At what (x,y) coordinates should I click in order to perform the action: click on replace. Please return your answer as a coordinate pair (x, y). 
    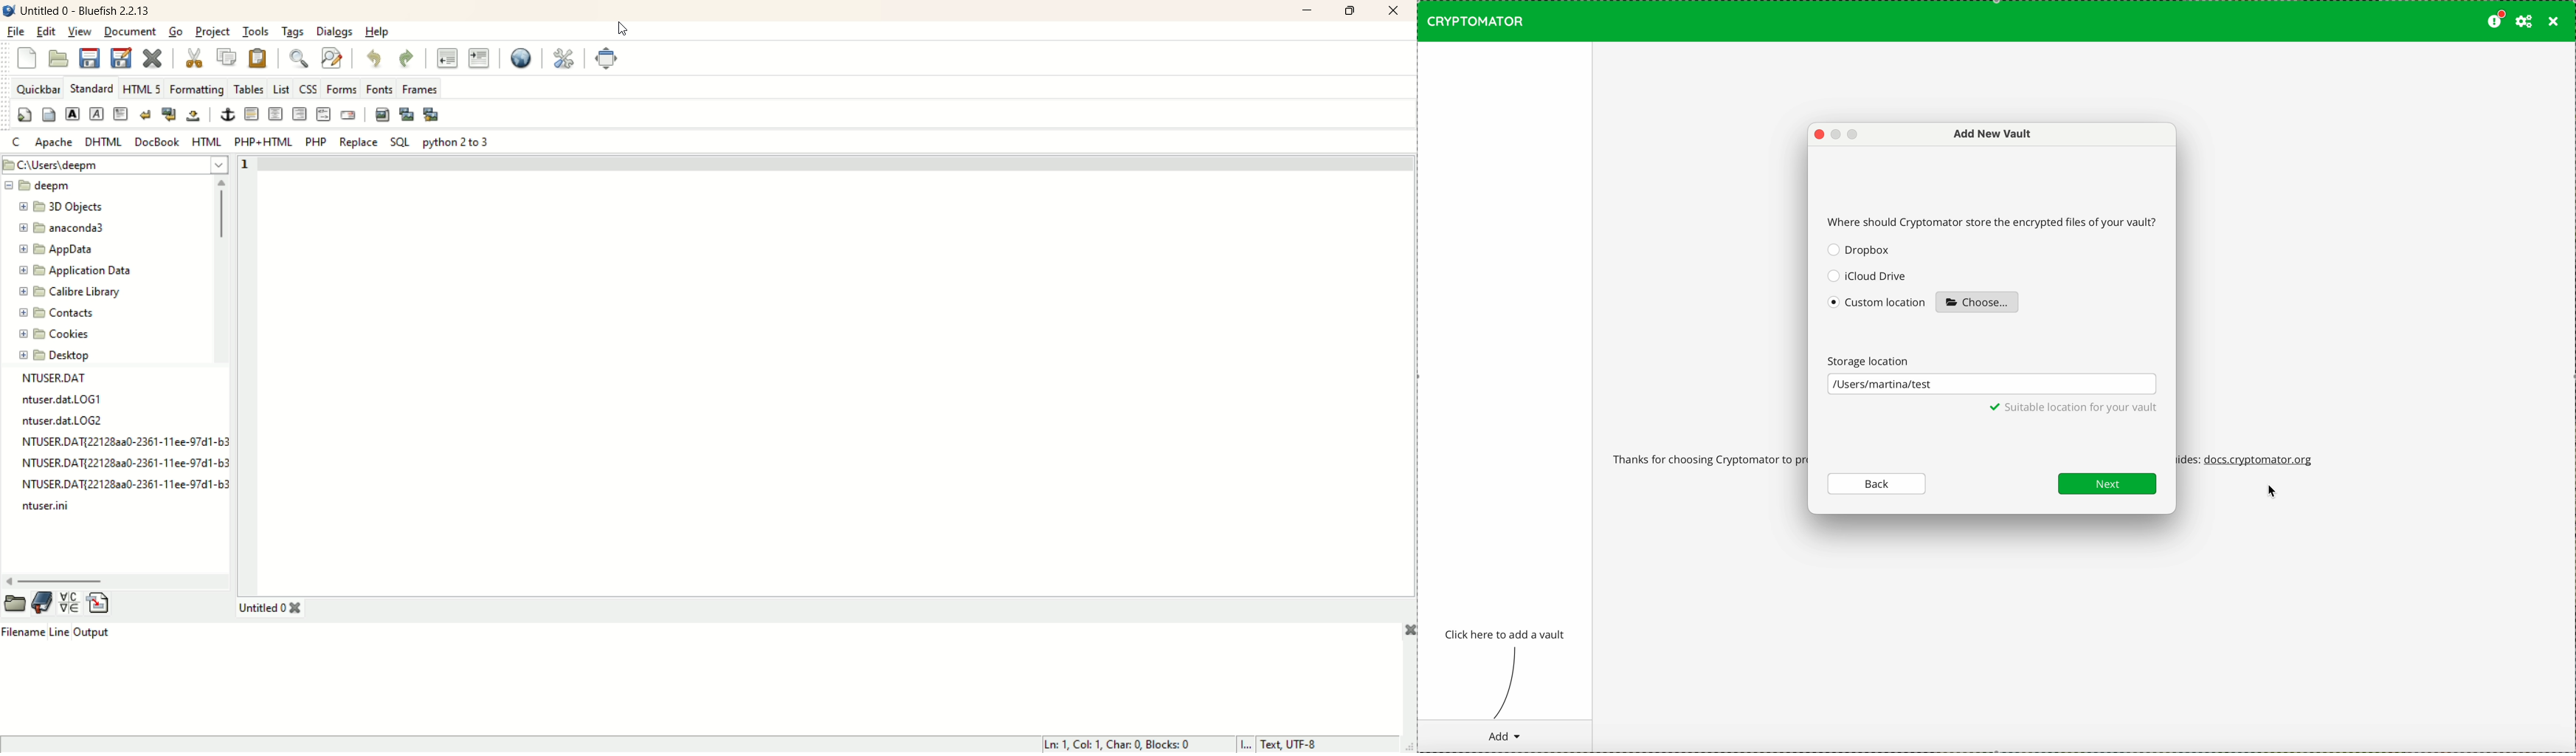
    Looking at the image, I should click on (358, 142).